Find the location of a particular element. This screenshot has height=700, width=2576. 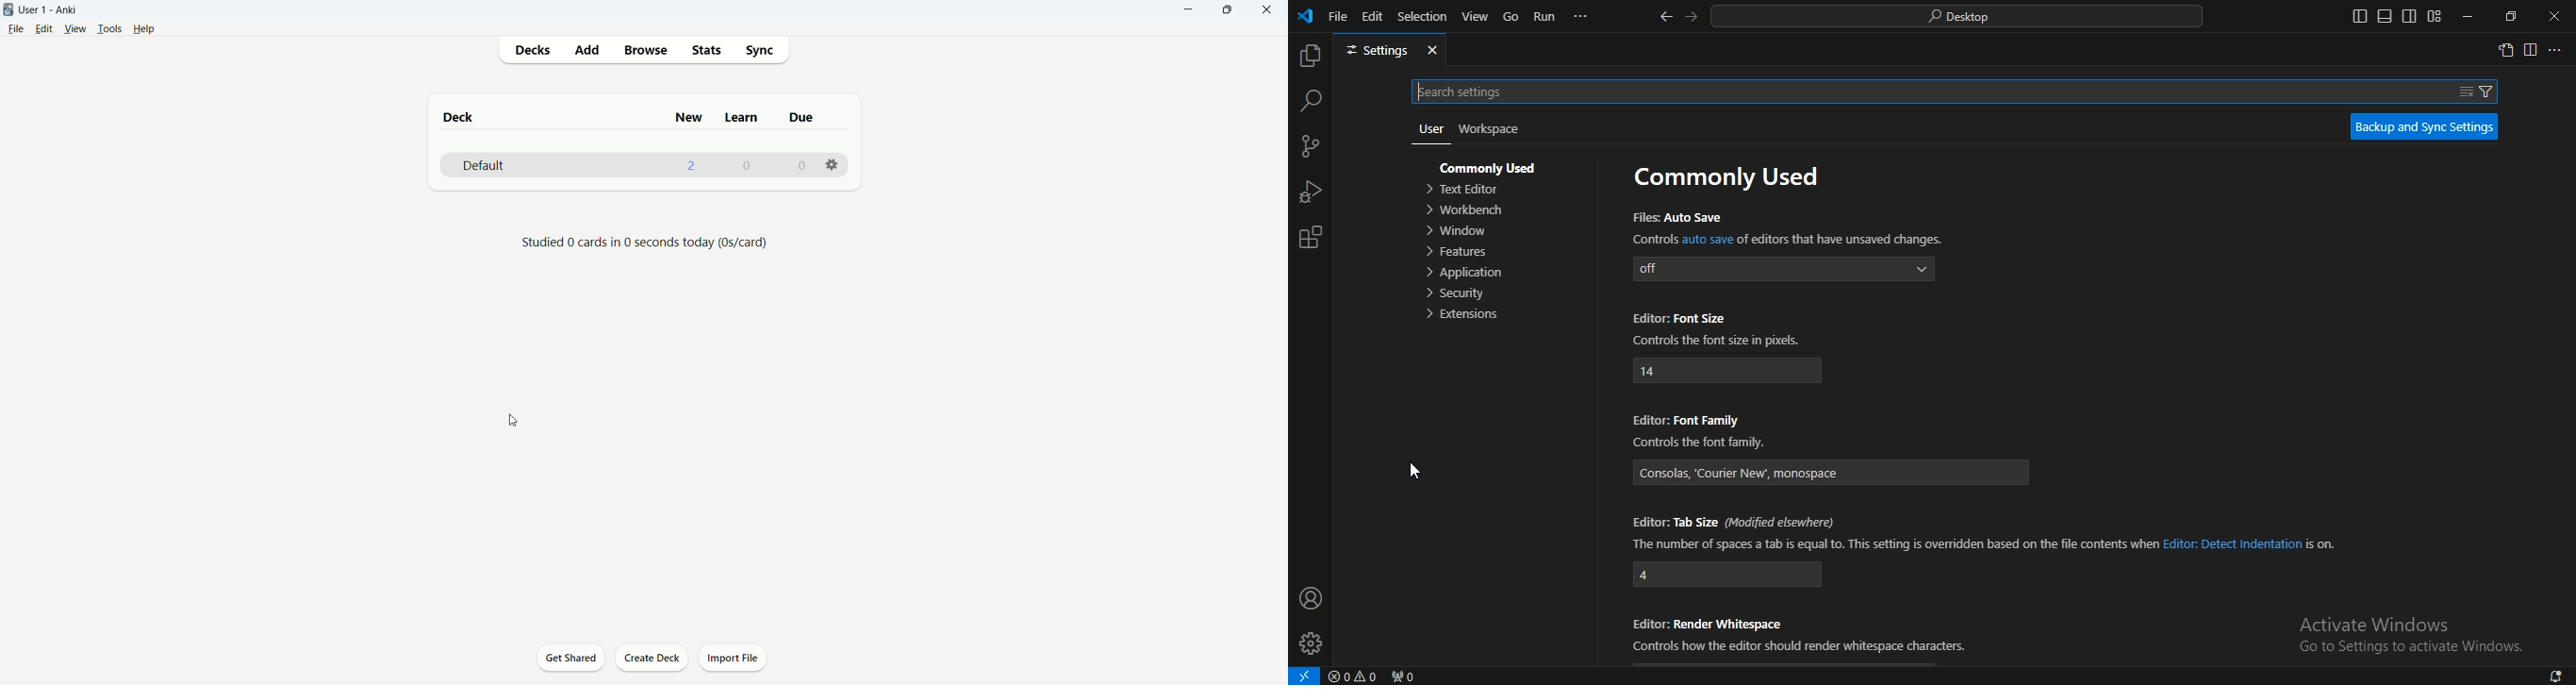

minimize is located at coordinates (2469, 18).